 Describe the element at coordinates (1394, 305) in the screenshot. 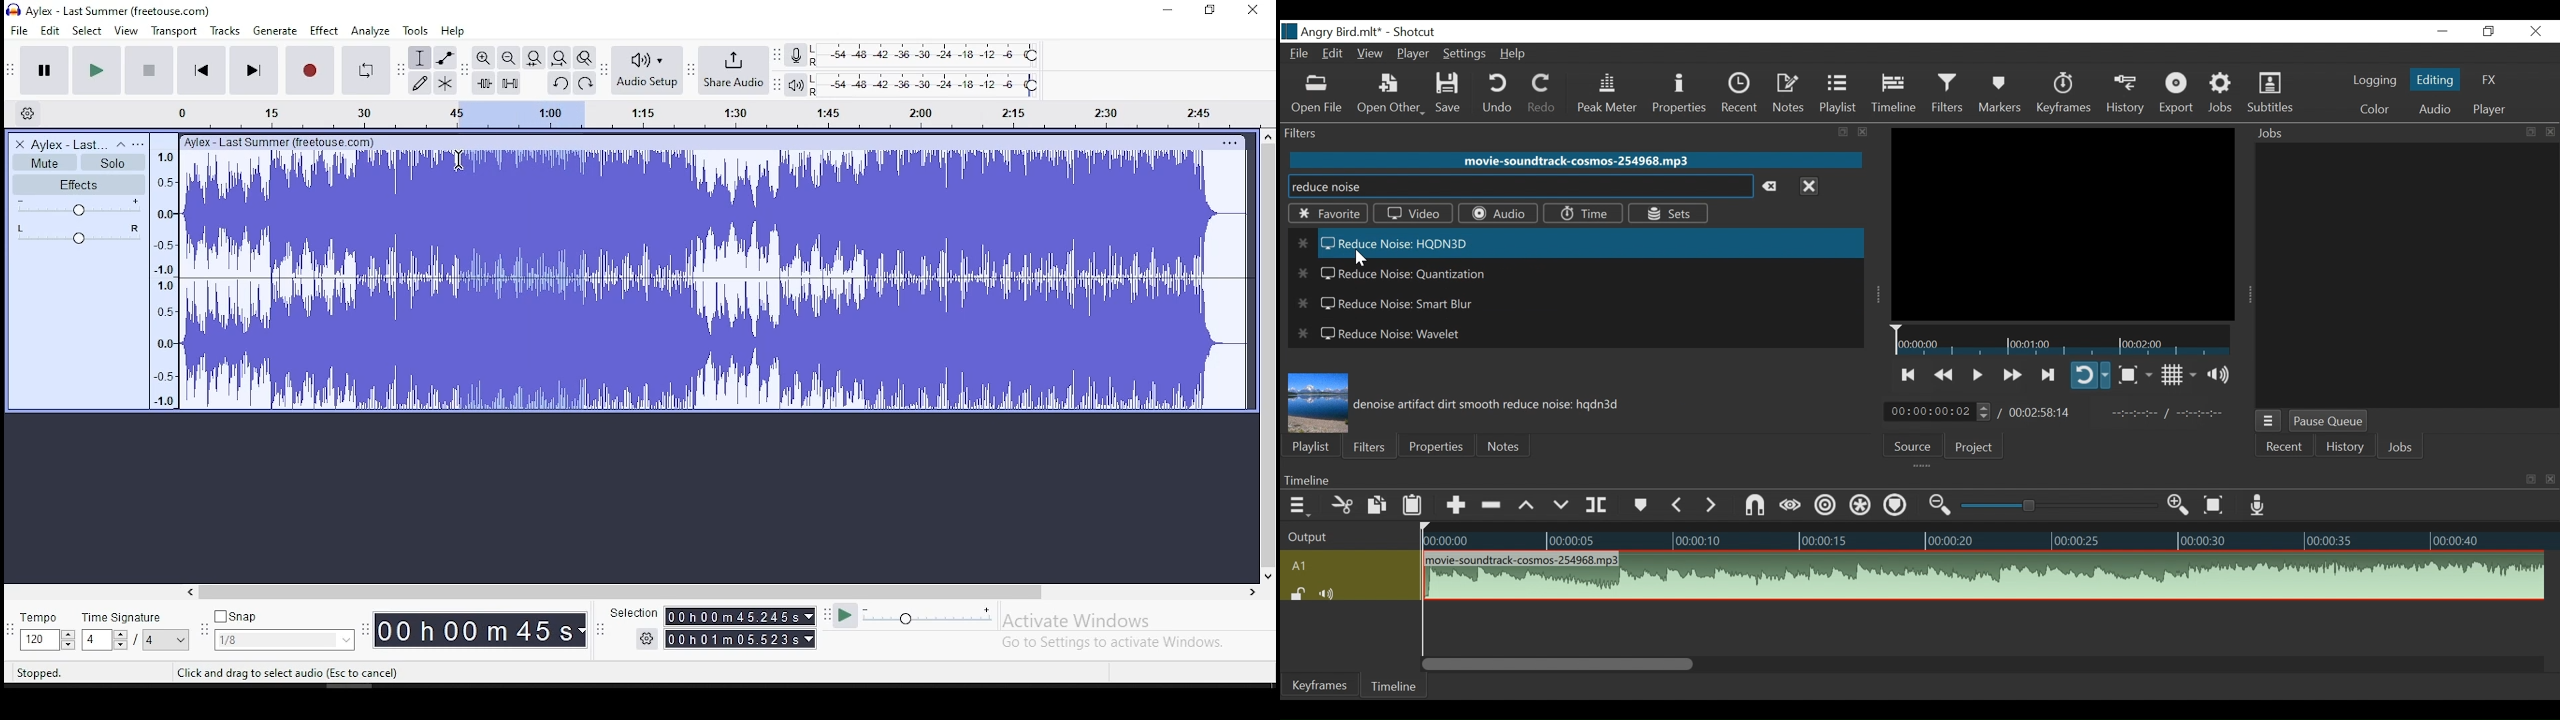

I see `Reduce Noise: Smart Blur` at that location.